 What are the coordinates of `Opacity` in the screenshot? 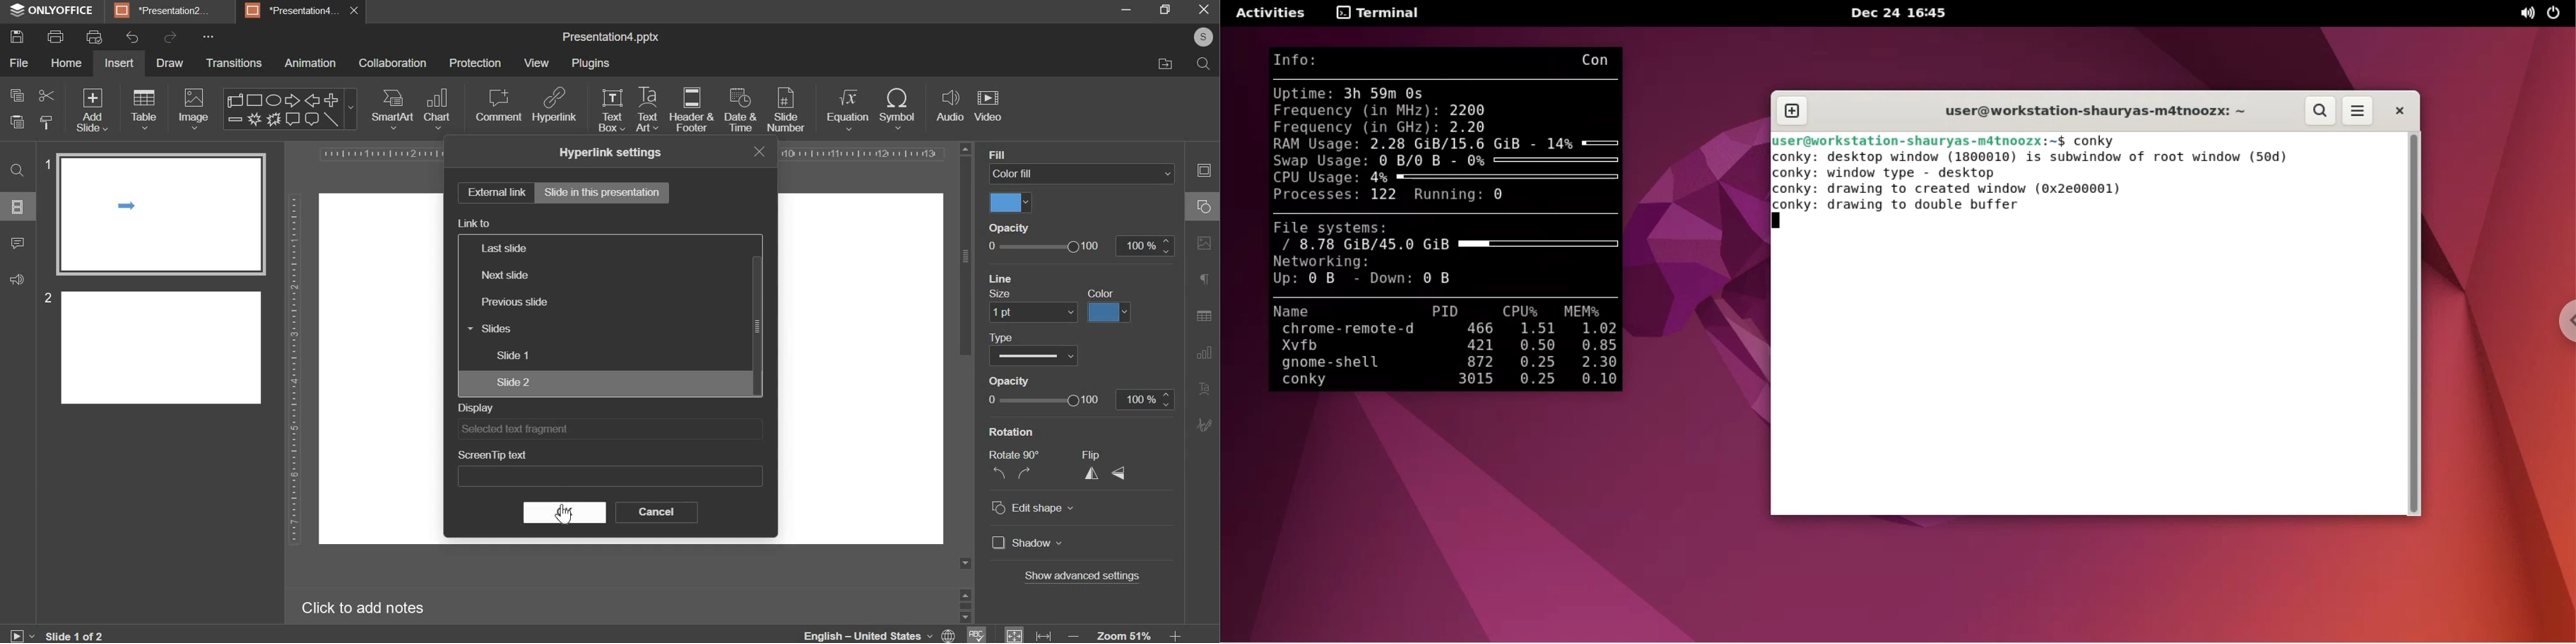 It's located at (1007, 228).